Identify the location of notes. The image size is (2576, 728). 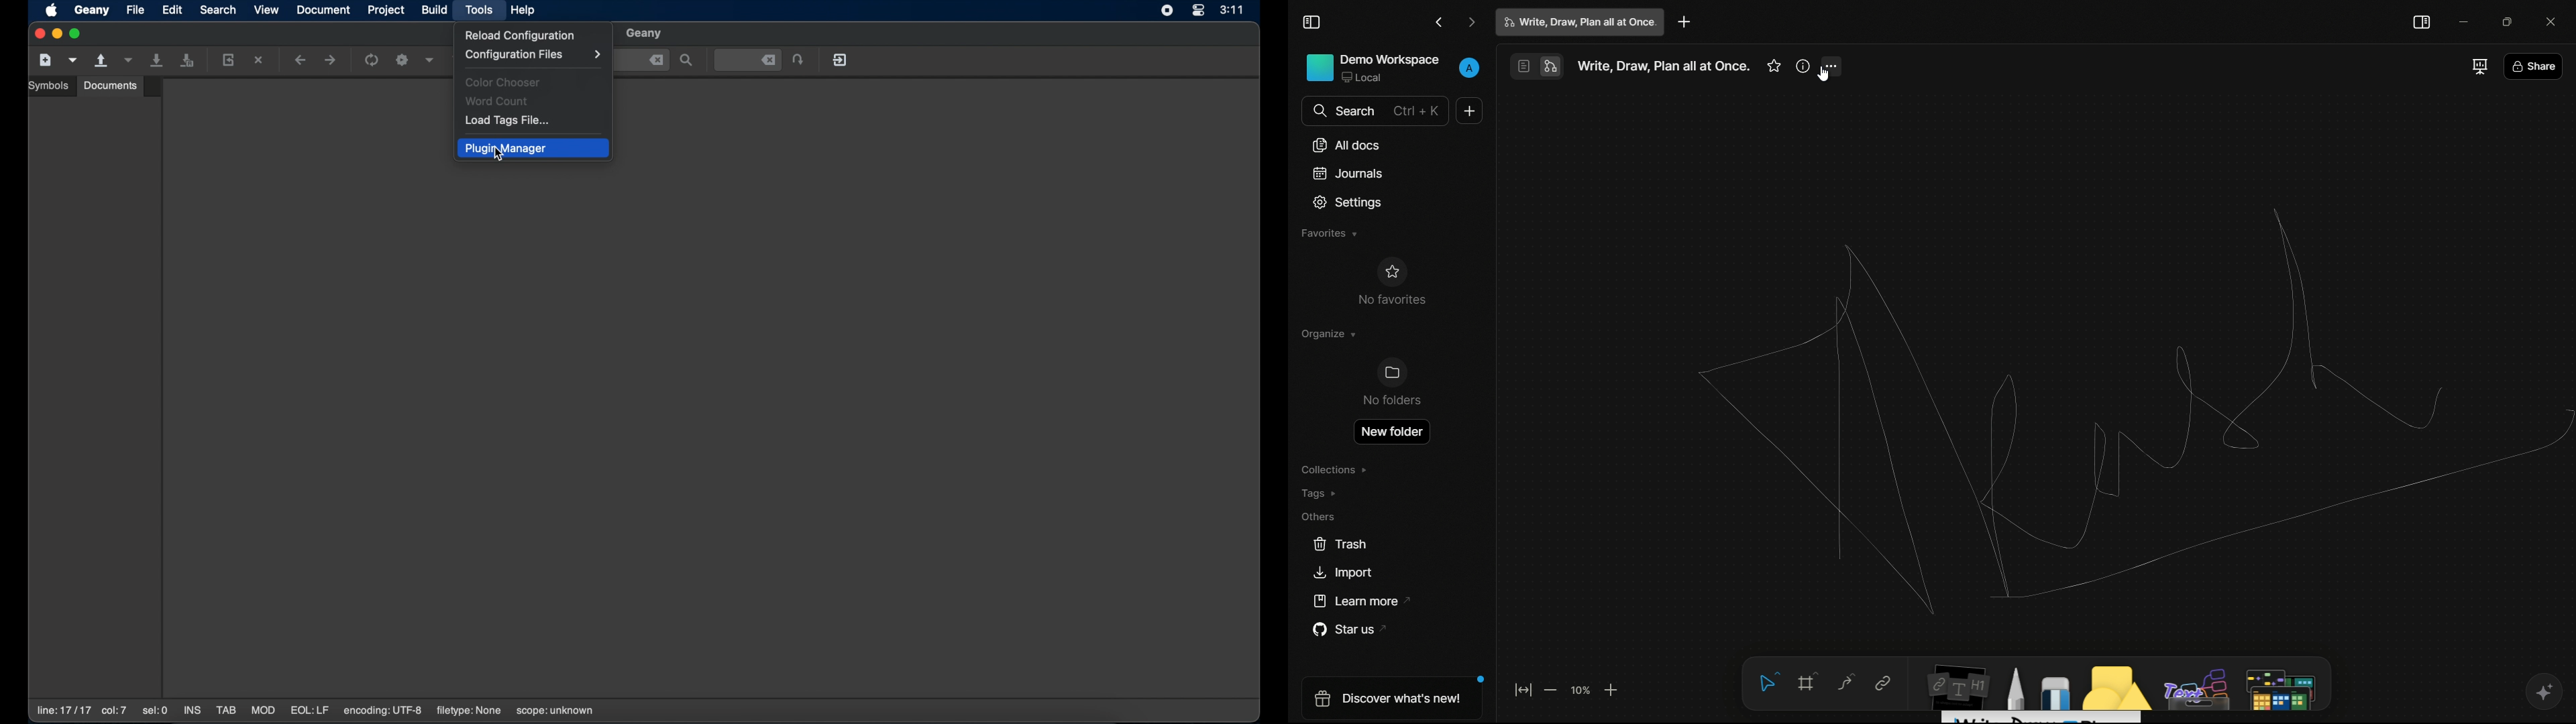
(1954, 686).